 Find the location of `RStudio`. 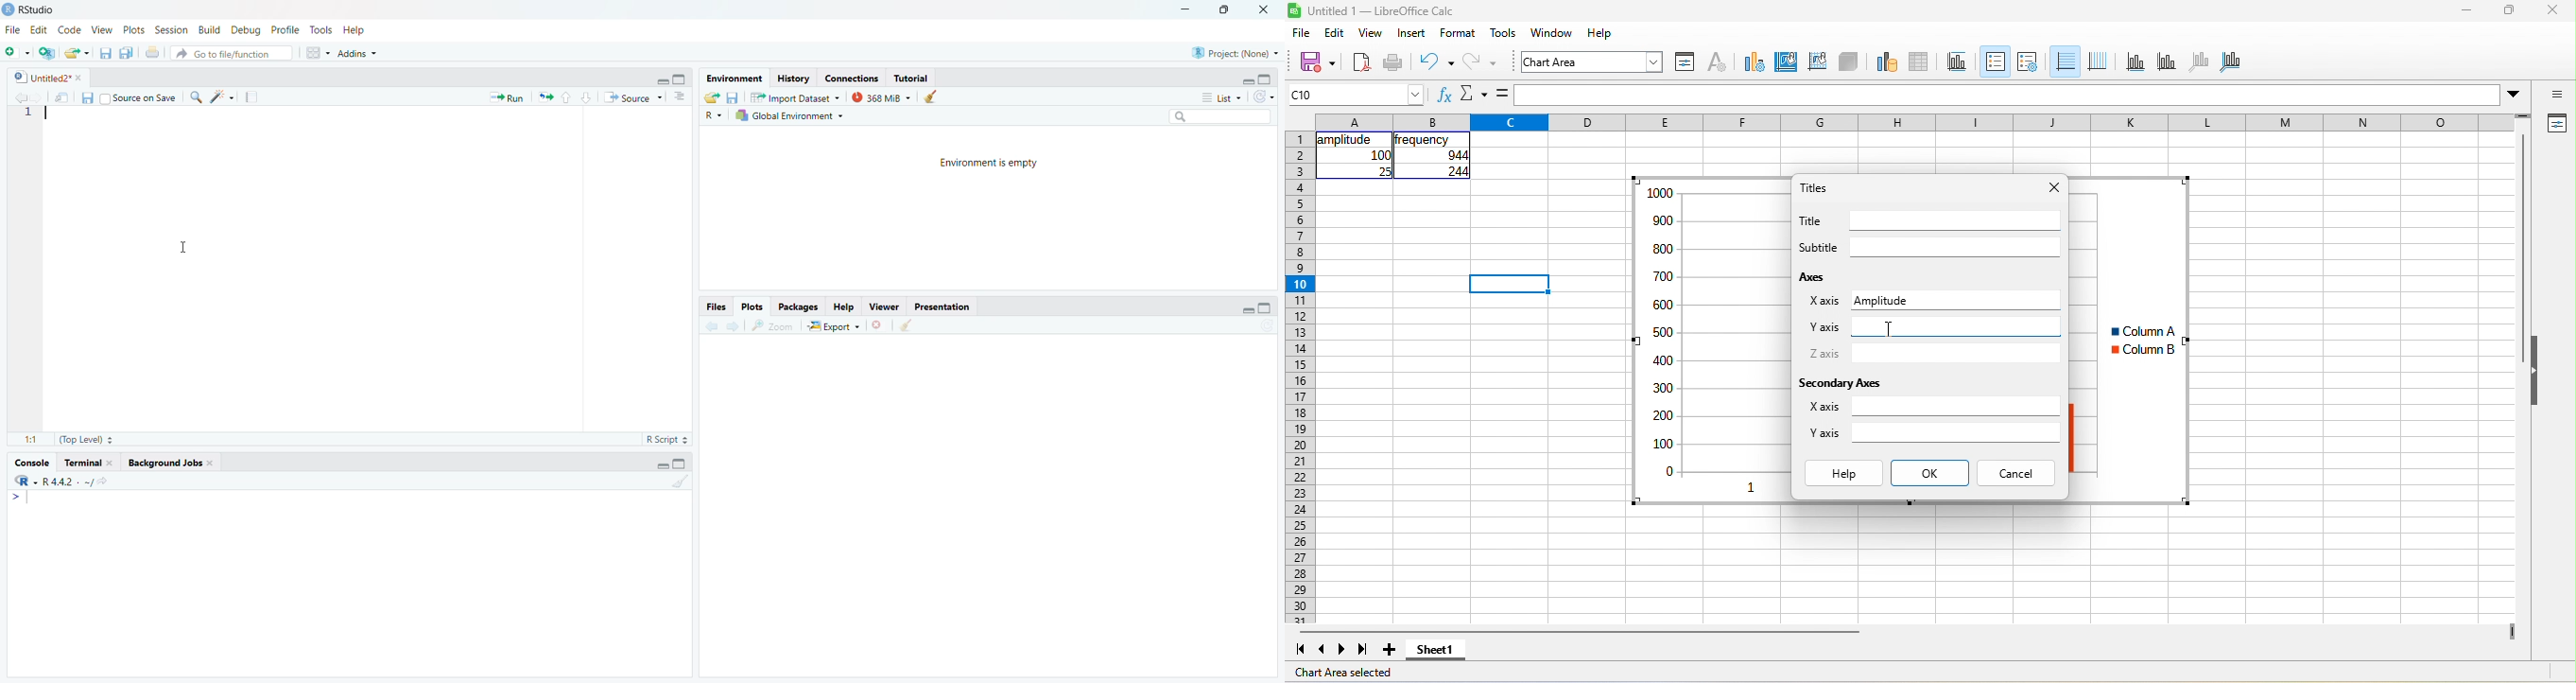

RStudio is located at coordinates (32, 10).